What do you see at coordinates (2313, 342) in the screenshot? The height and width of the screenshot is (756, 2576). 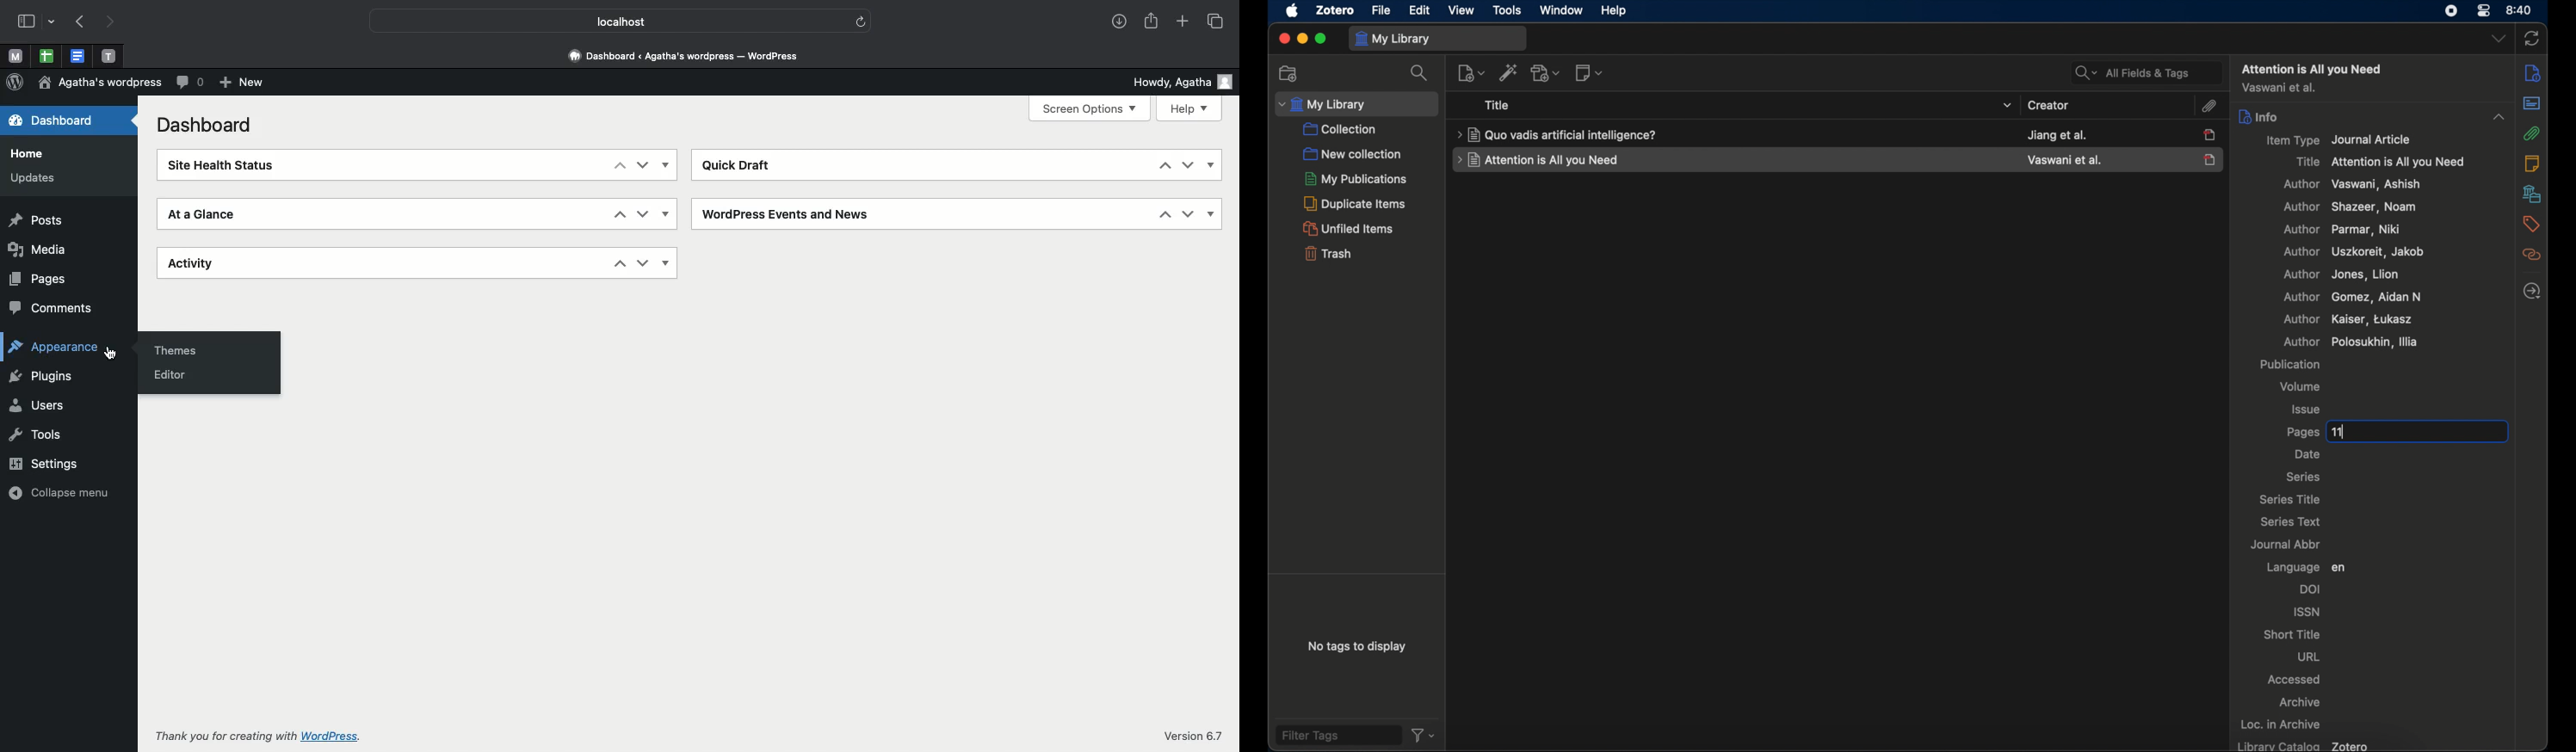 I see `author polosukhin, illia` at bounding box center [2313, 342].